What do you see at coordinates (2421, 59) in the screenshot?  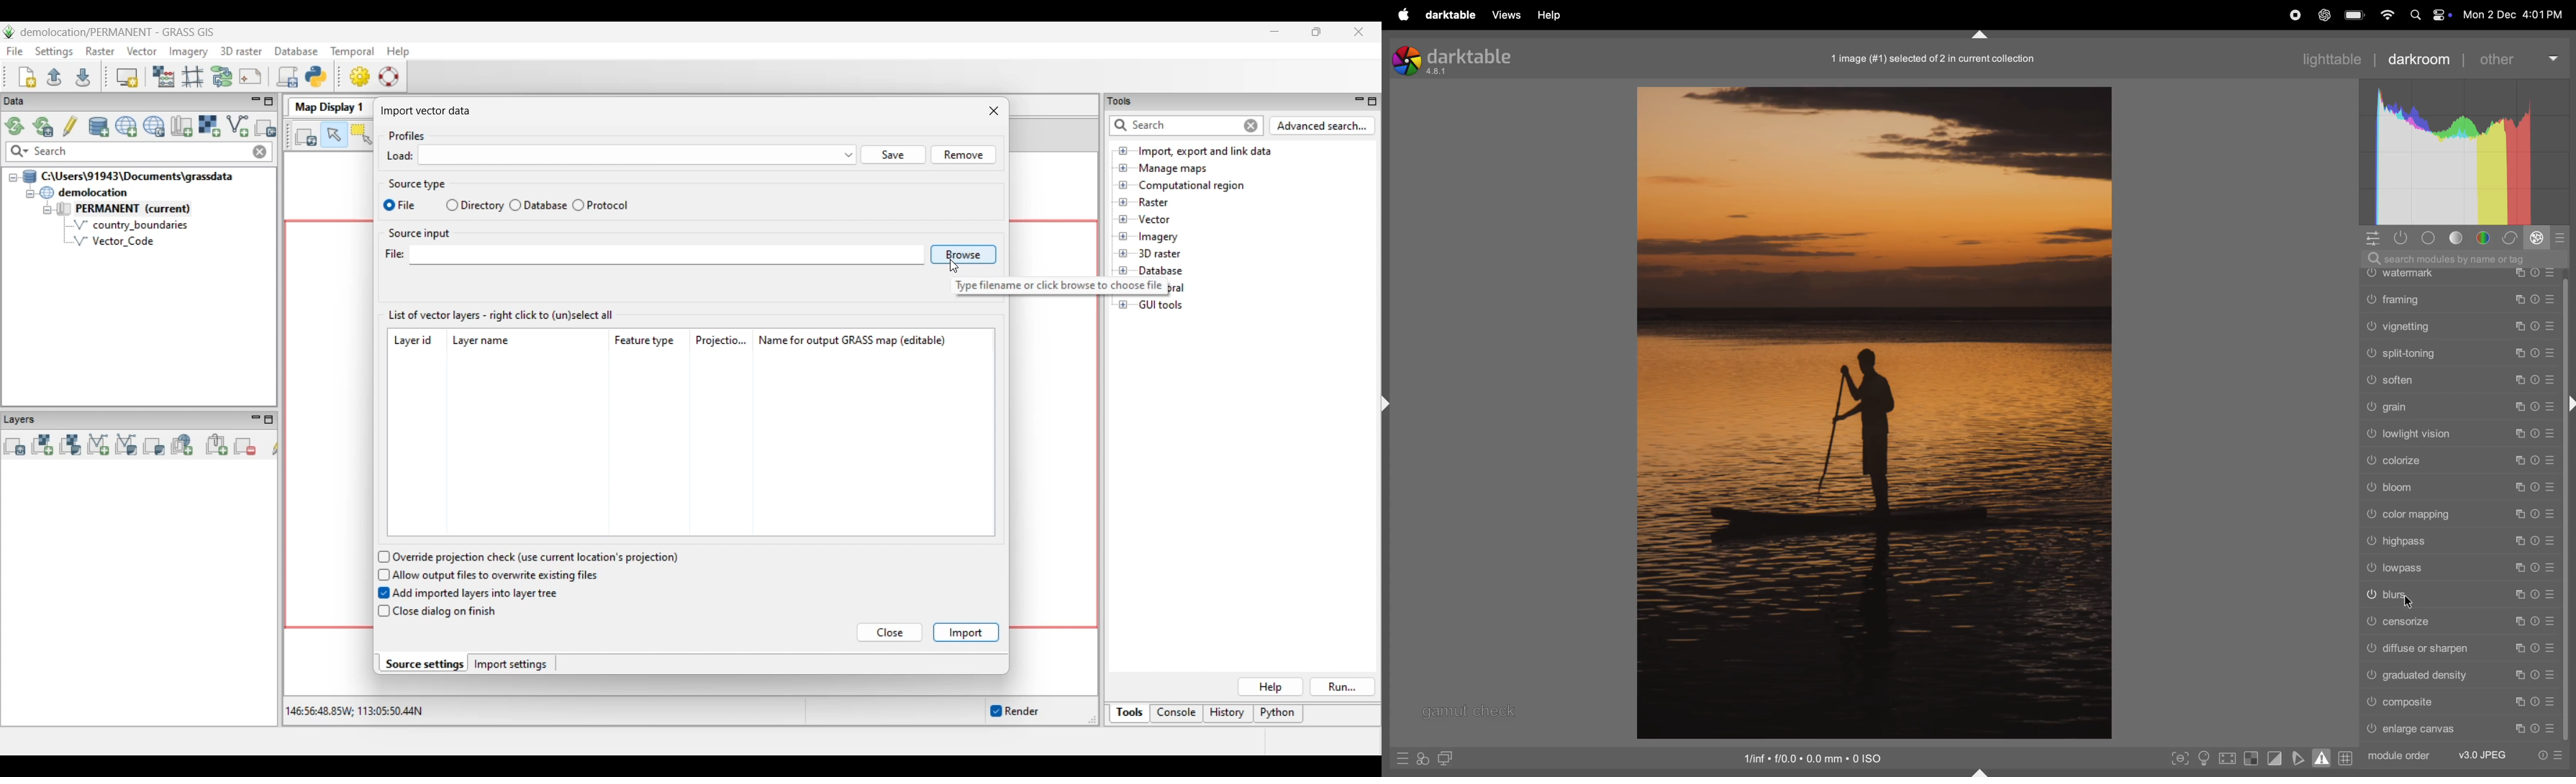 I see `darkroom` at bounding box center [2421, 59].